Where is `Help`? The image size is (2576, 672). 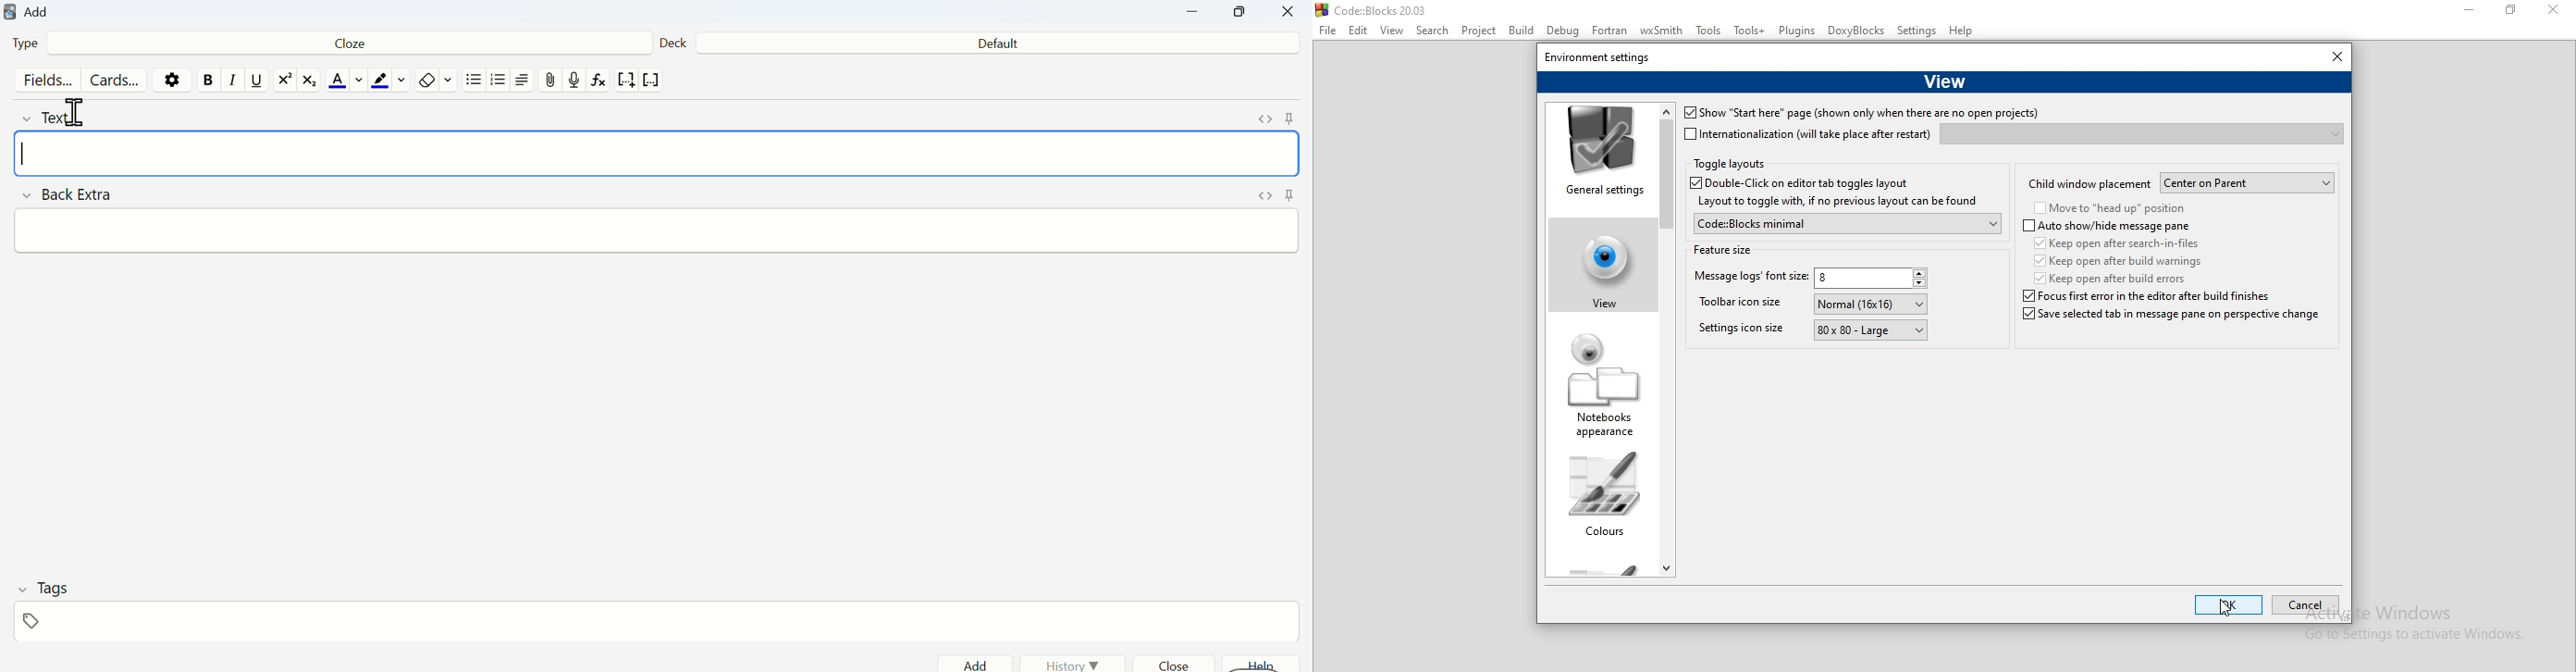
Help is located at coordinates (1963, 32).